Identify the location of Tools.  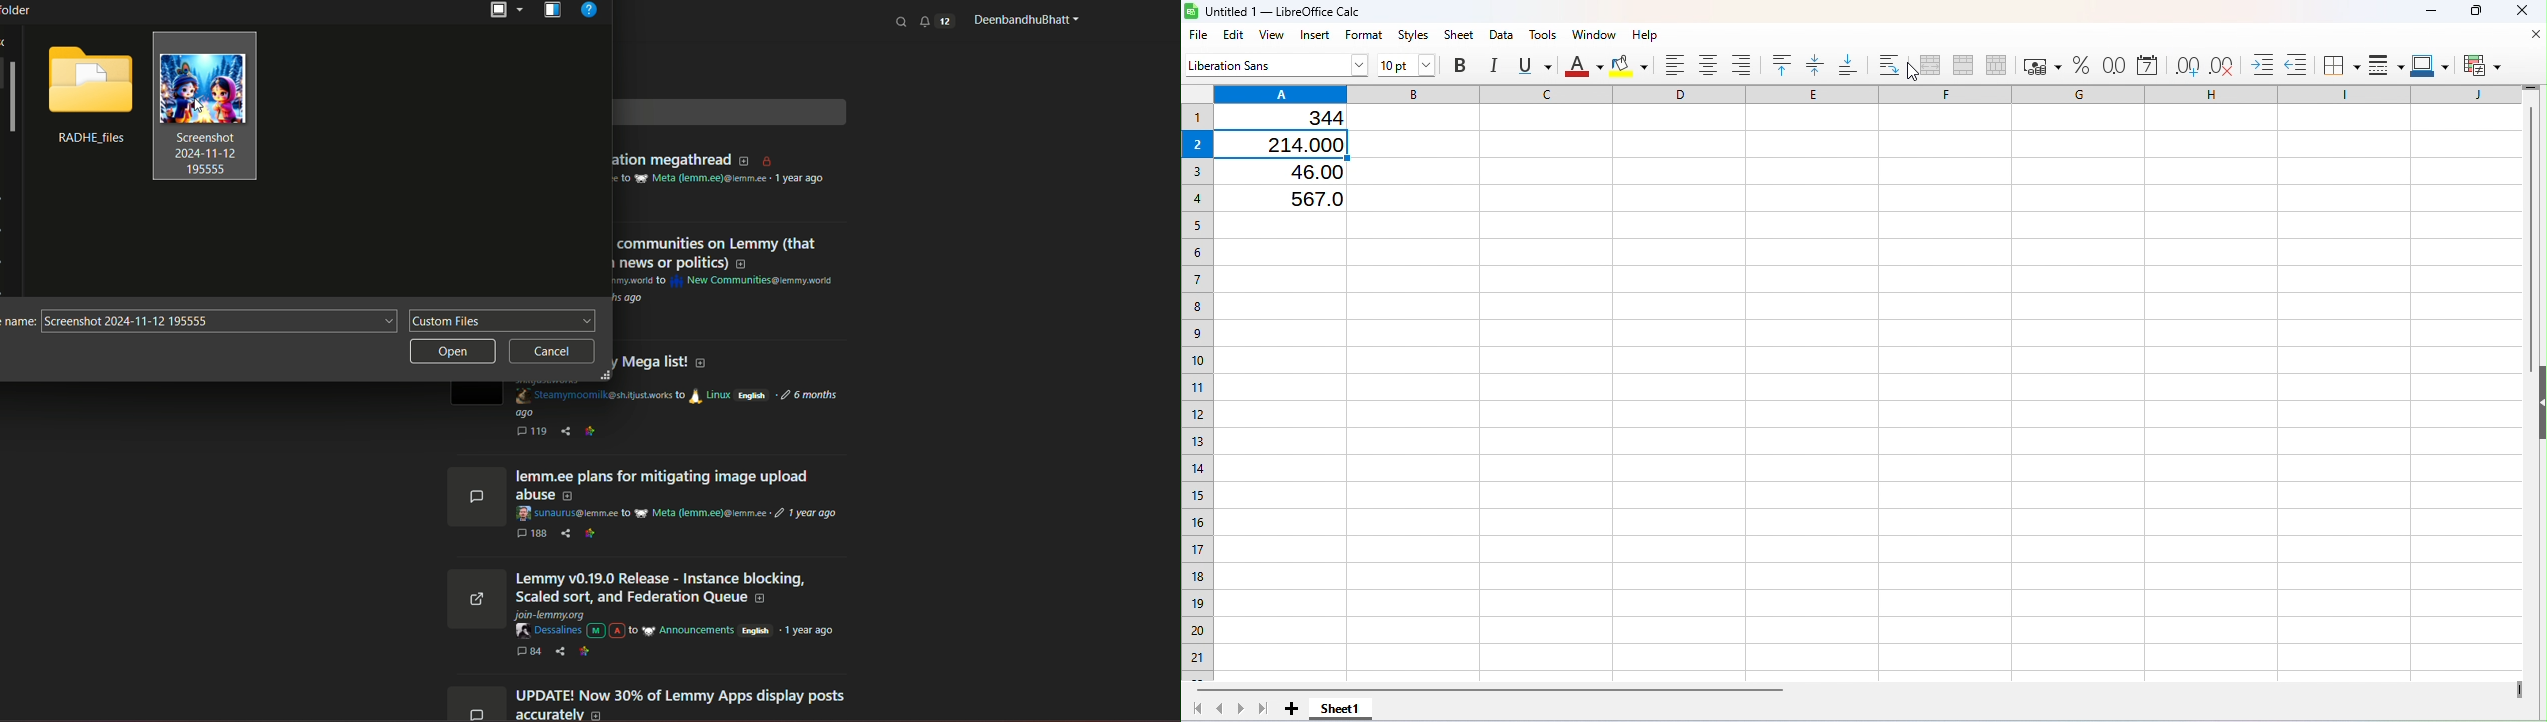
(1541, 33).